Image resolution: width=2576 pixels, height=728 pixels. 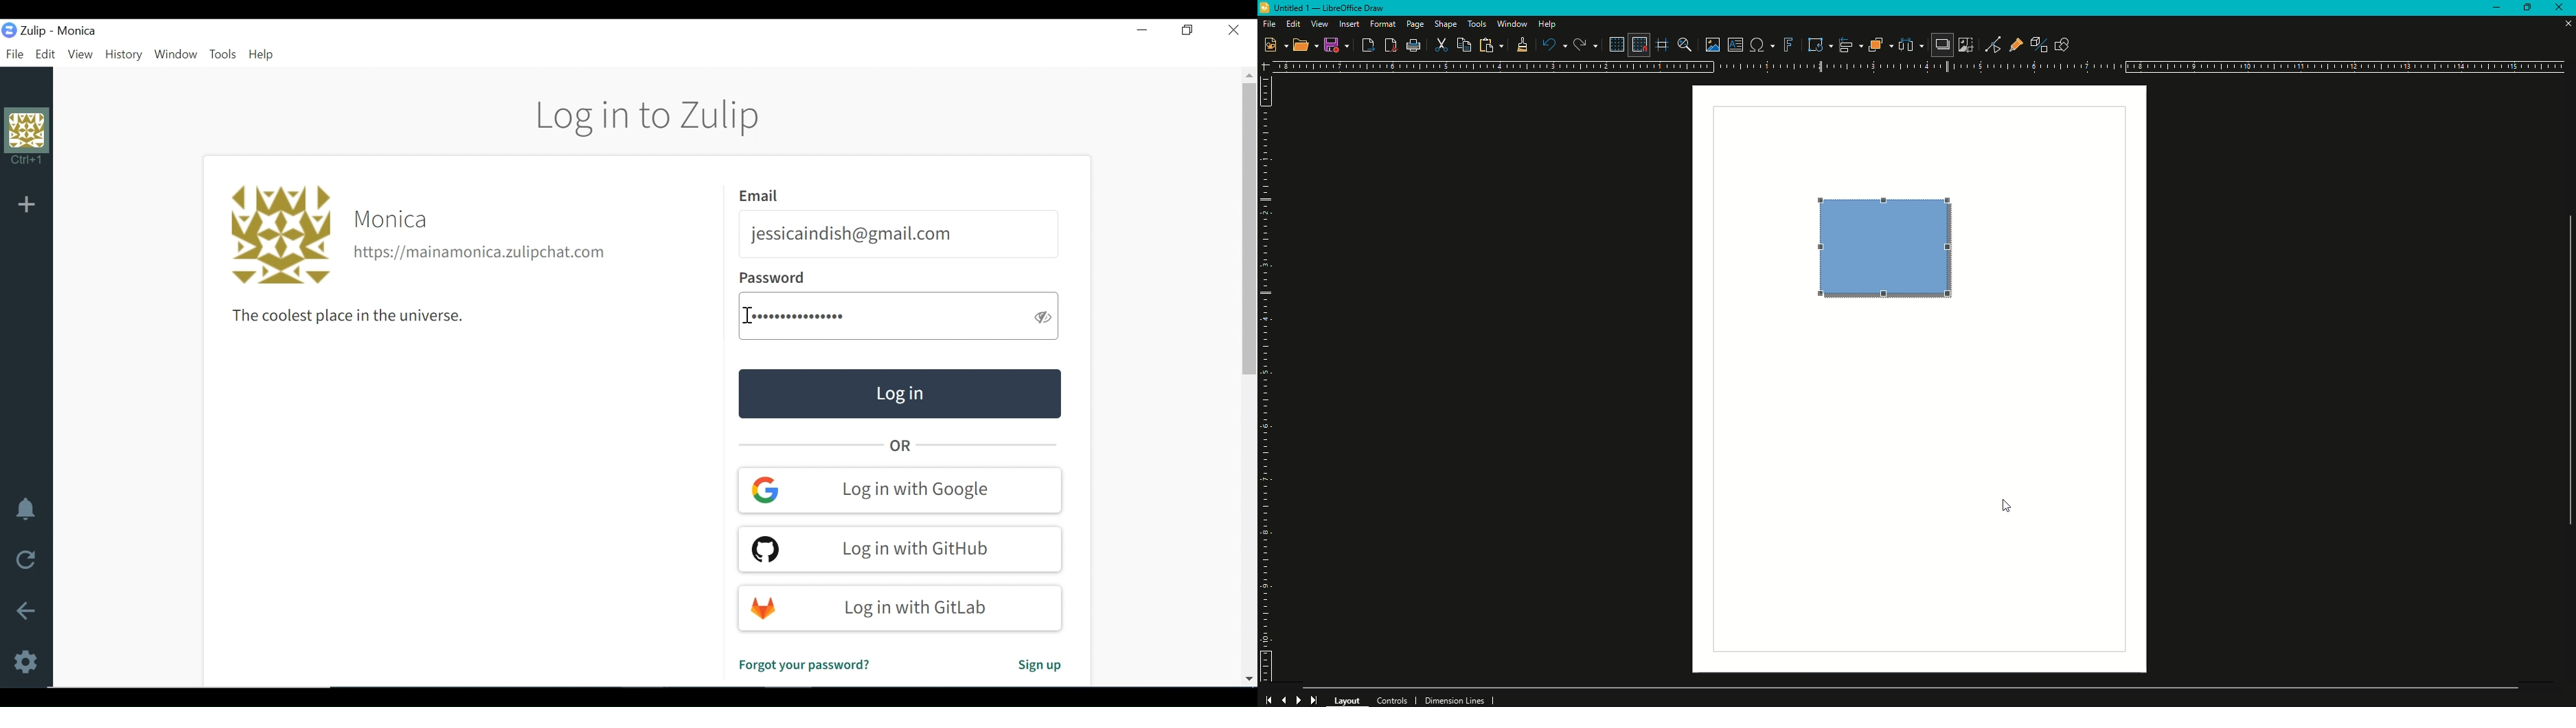 I want to click on Help, so click(x=265, y=55).